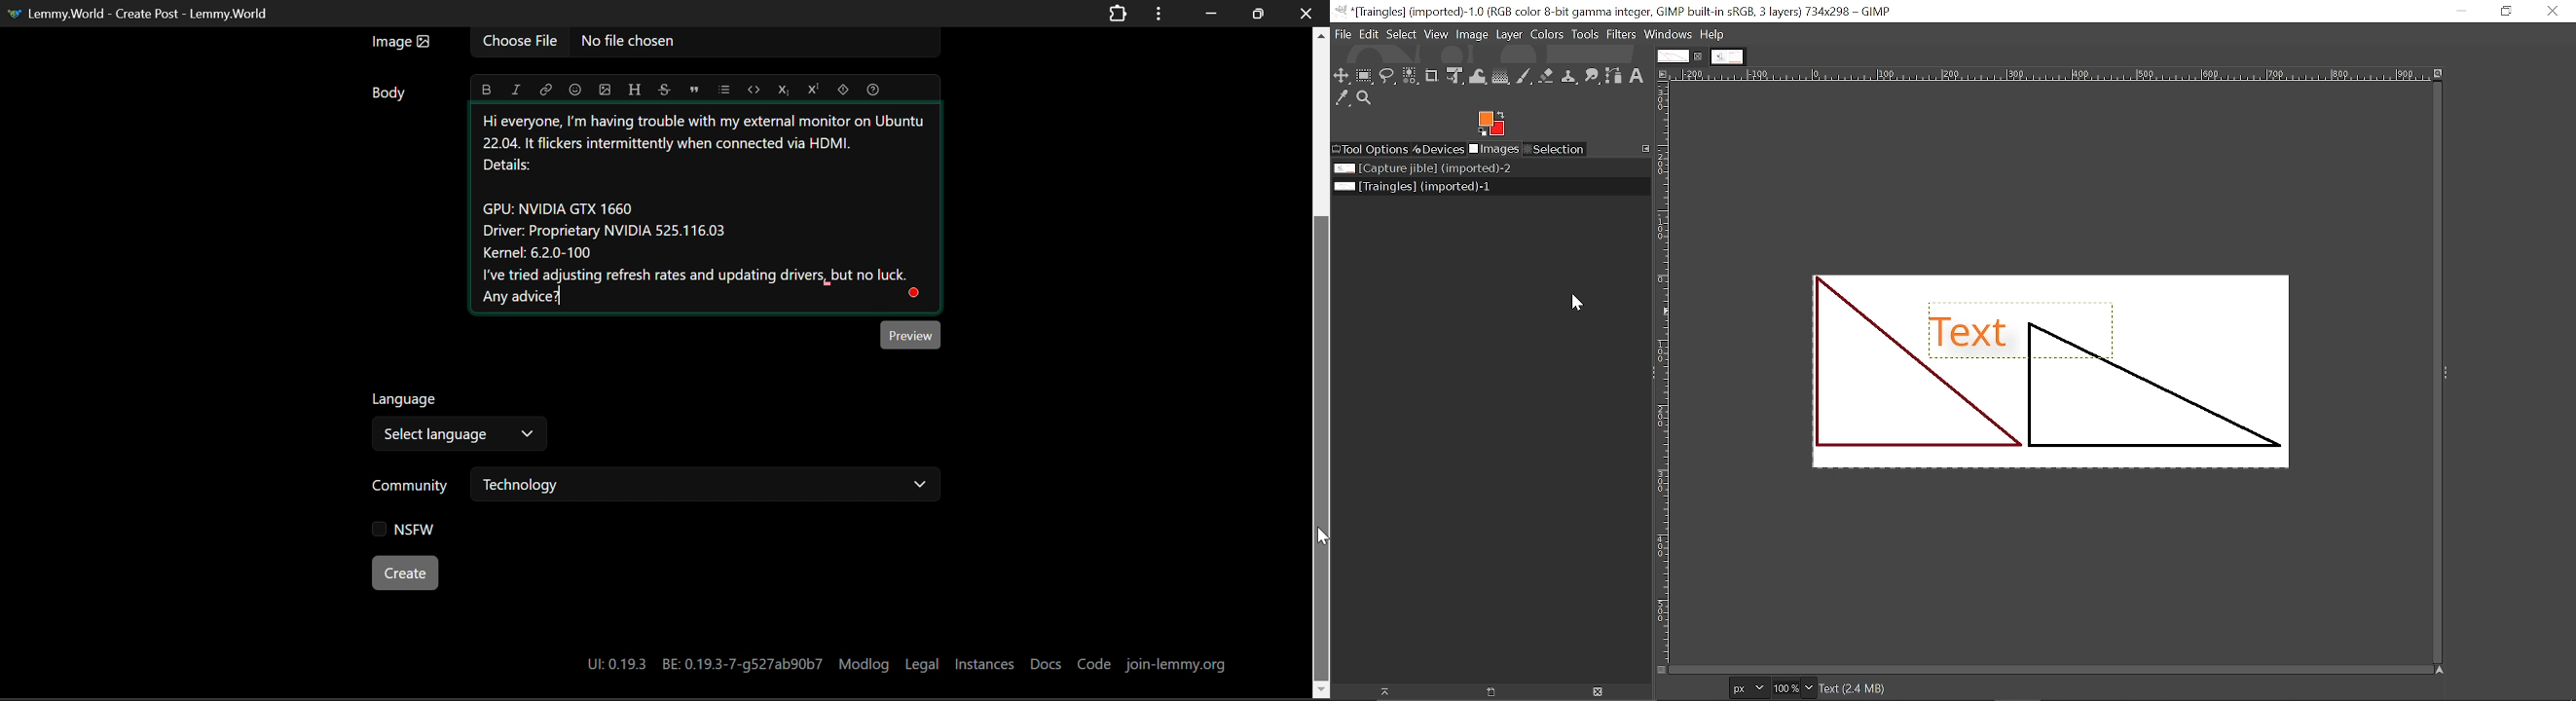 The width and height of the screenshot is (2576, 728). Describe the element at coordinates (1570, 77) in the screenshot. I see `Clone tool` at that location.